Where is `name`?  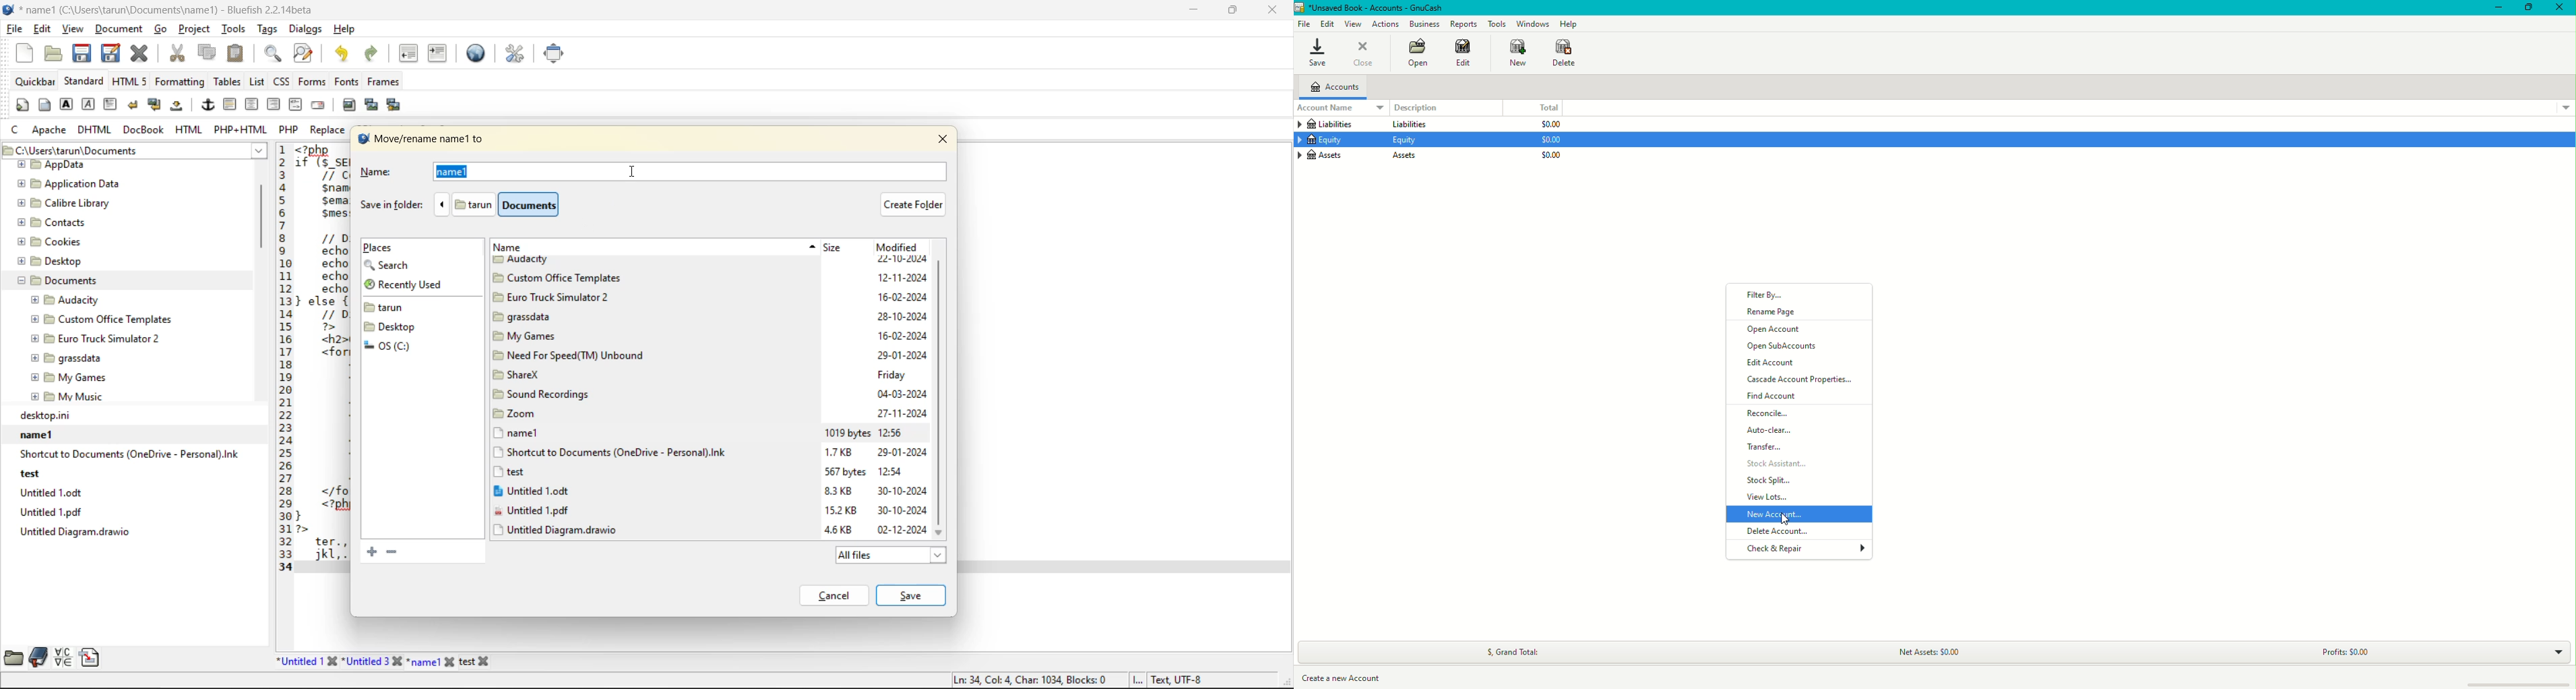
name is located at coordinates (648, 174).